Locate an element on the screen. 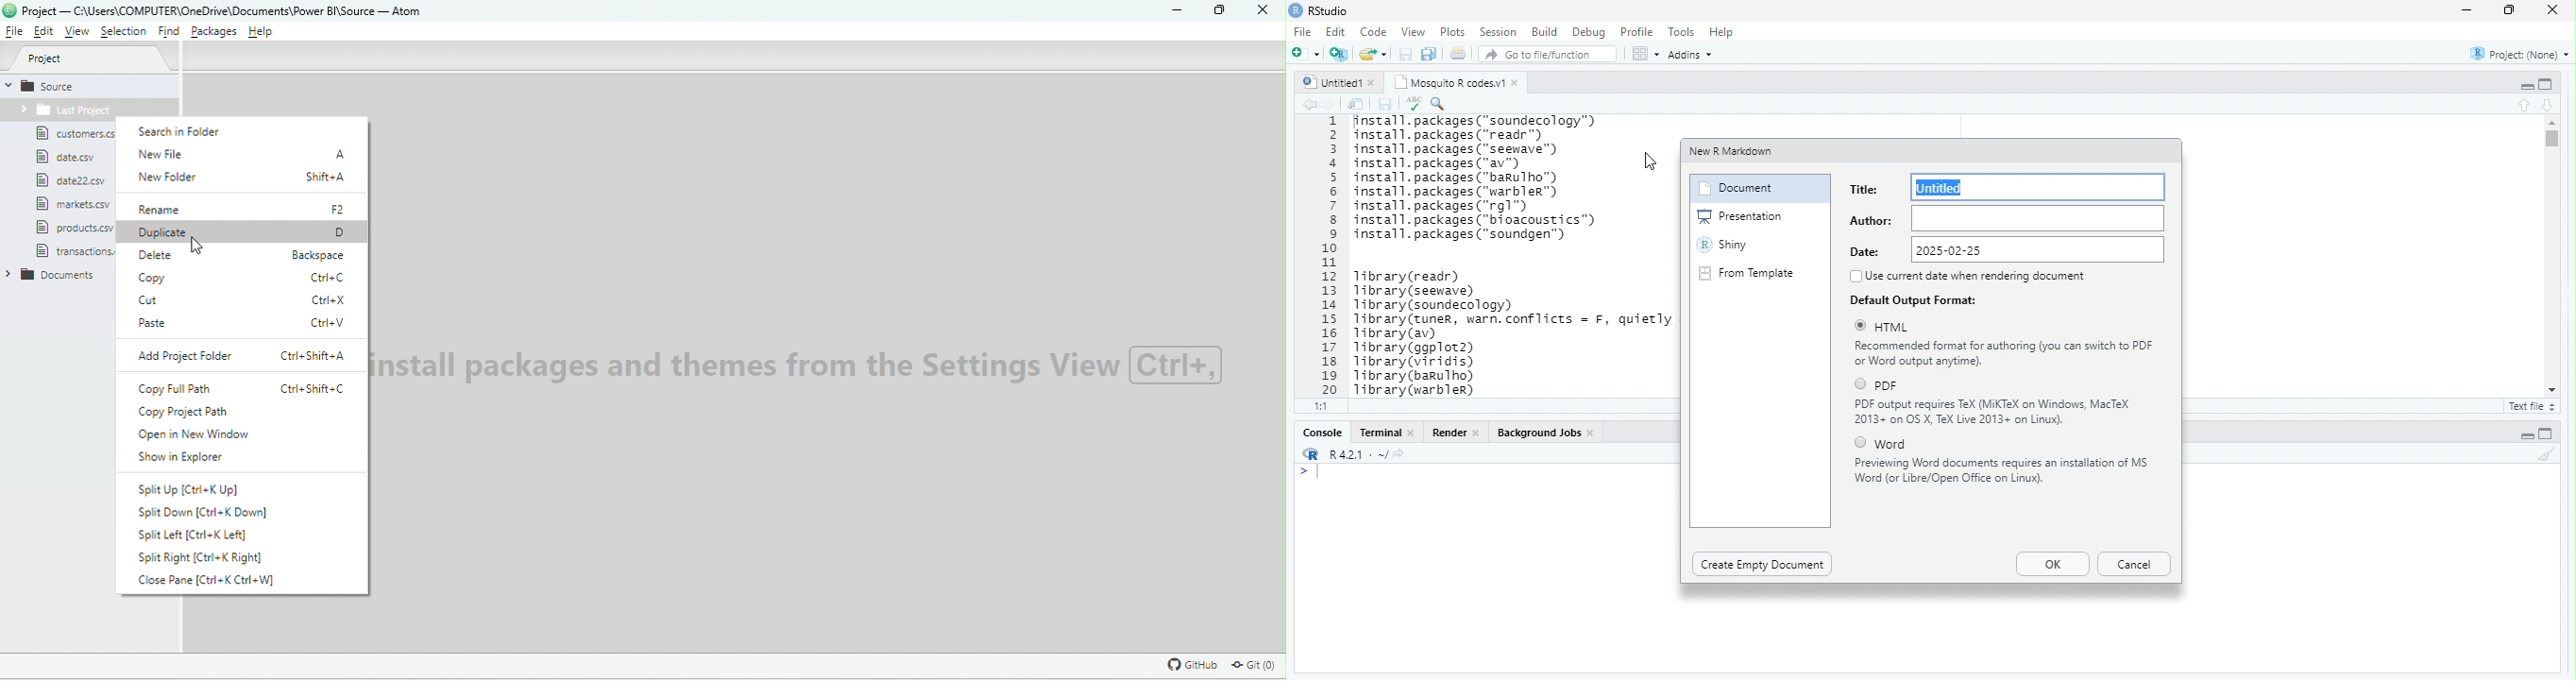 The height and width of the screenshot is (700, 2576). scroll down is located at coordinates (2553, 390).